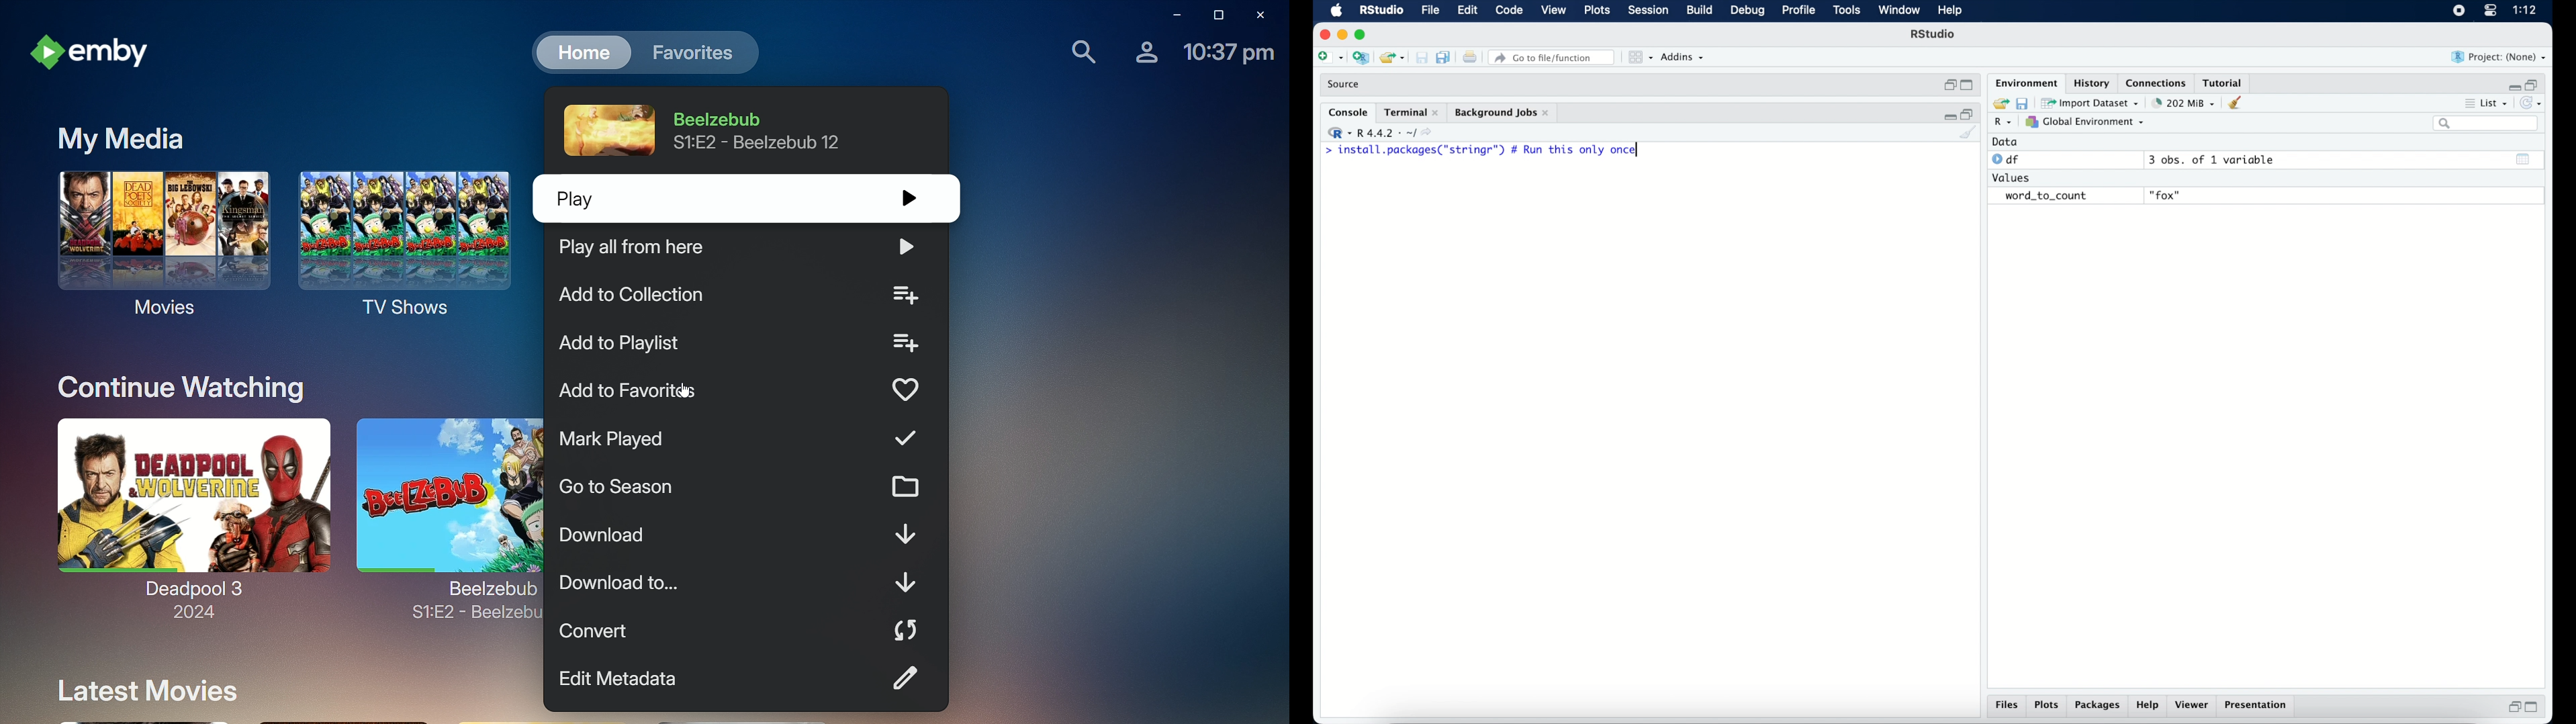 This screenshot has width=2576, height=728. What do you see at coordinates (1467, 11) in the screenshot?
I see `edit` at bounding box center [1467, 11].